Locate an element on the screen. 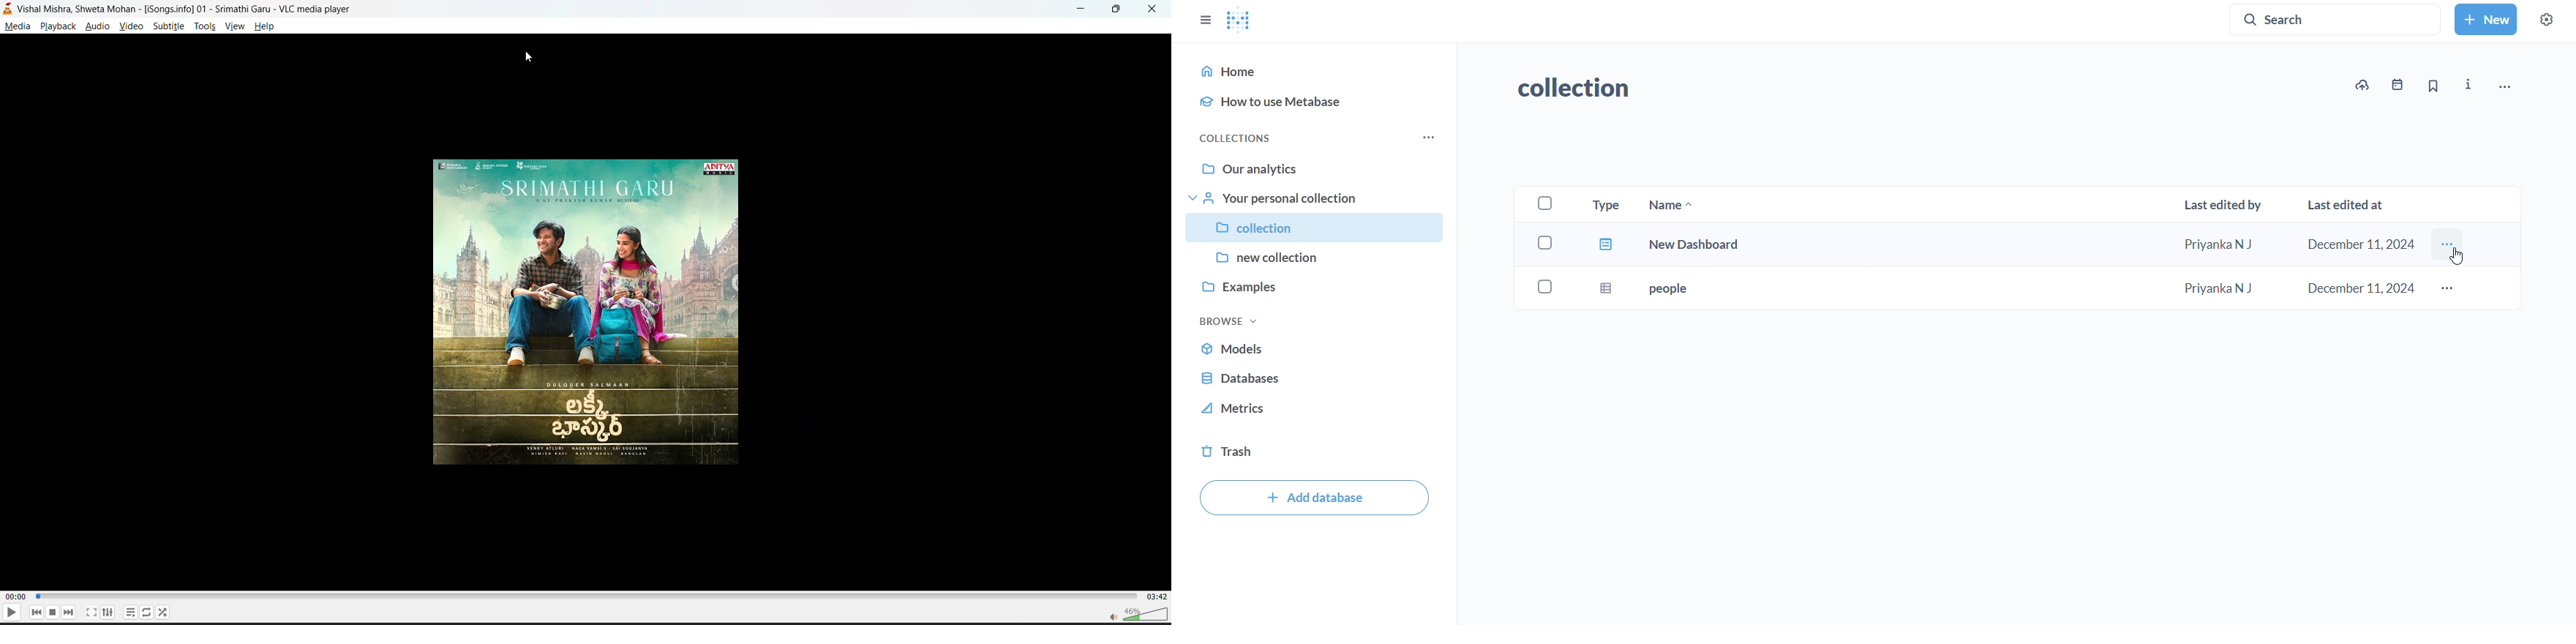 The image size is (2576, 644). type is located at coordinates (1604, 203).